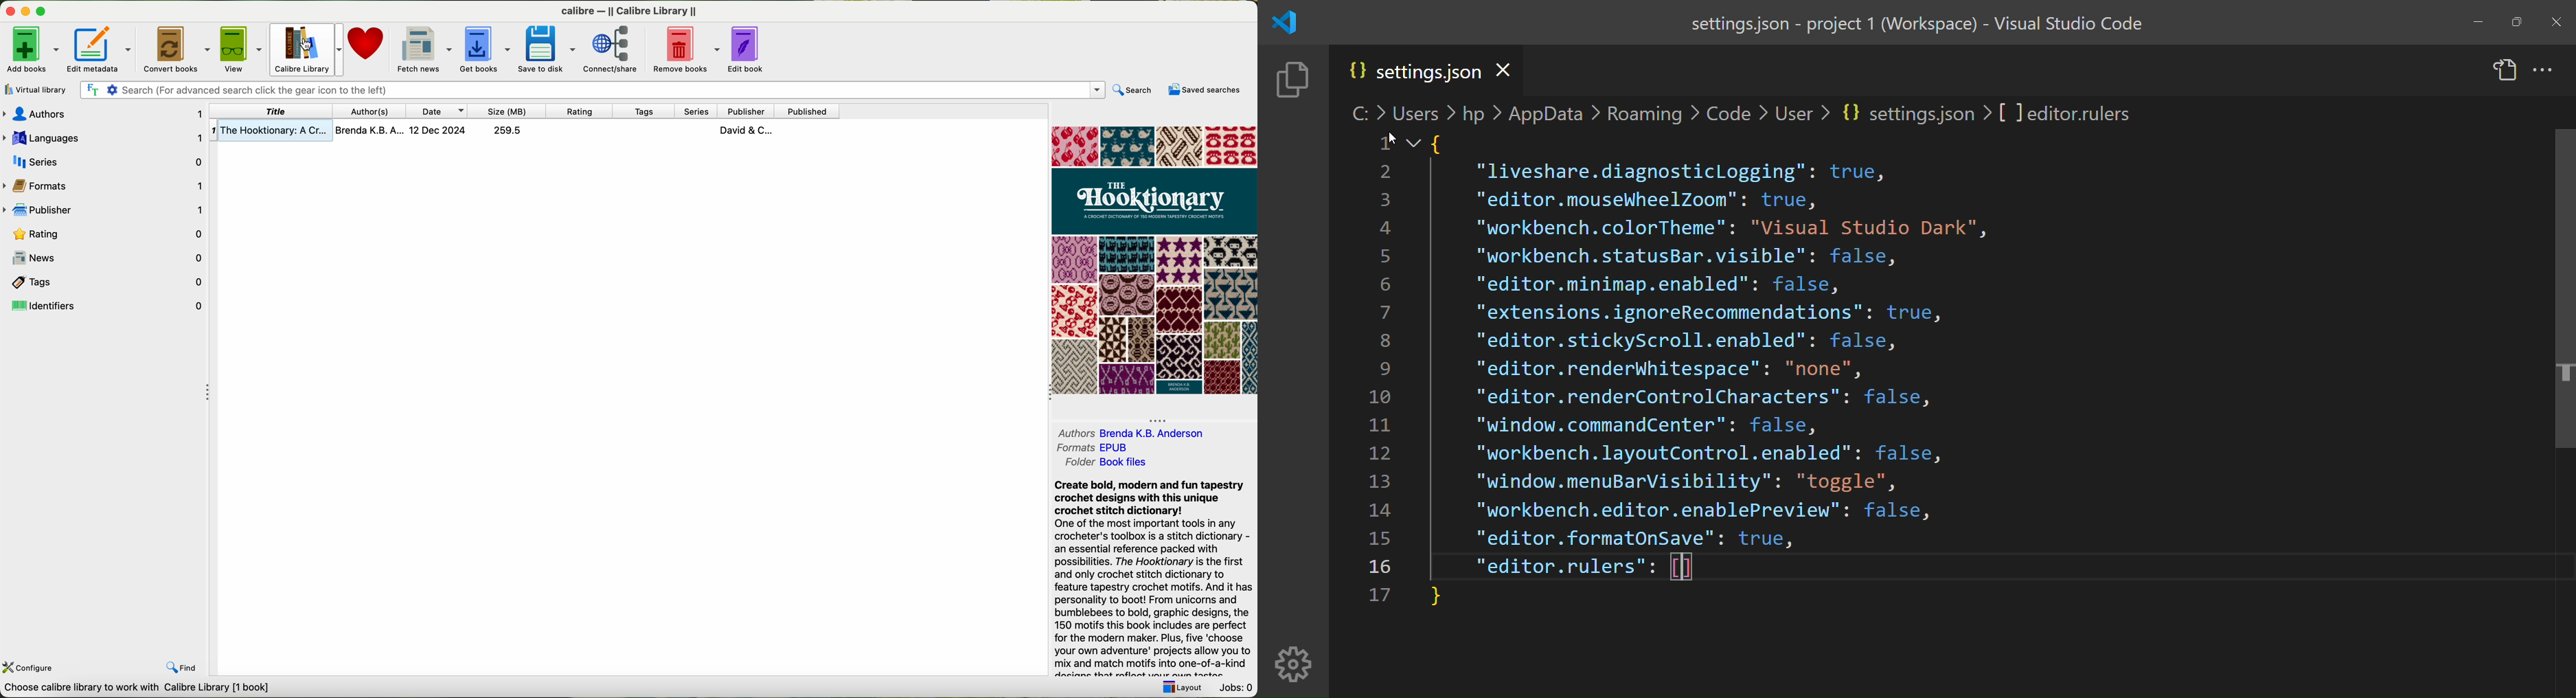 The image size is (2576, 700). I want to click on editor rulers option, so click(1593, 567).